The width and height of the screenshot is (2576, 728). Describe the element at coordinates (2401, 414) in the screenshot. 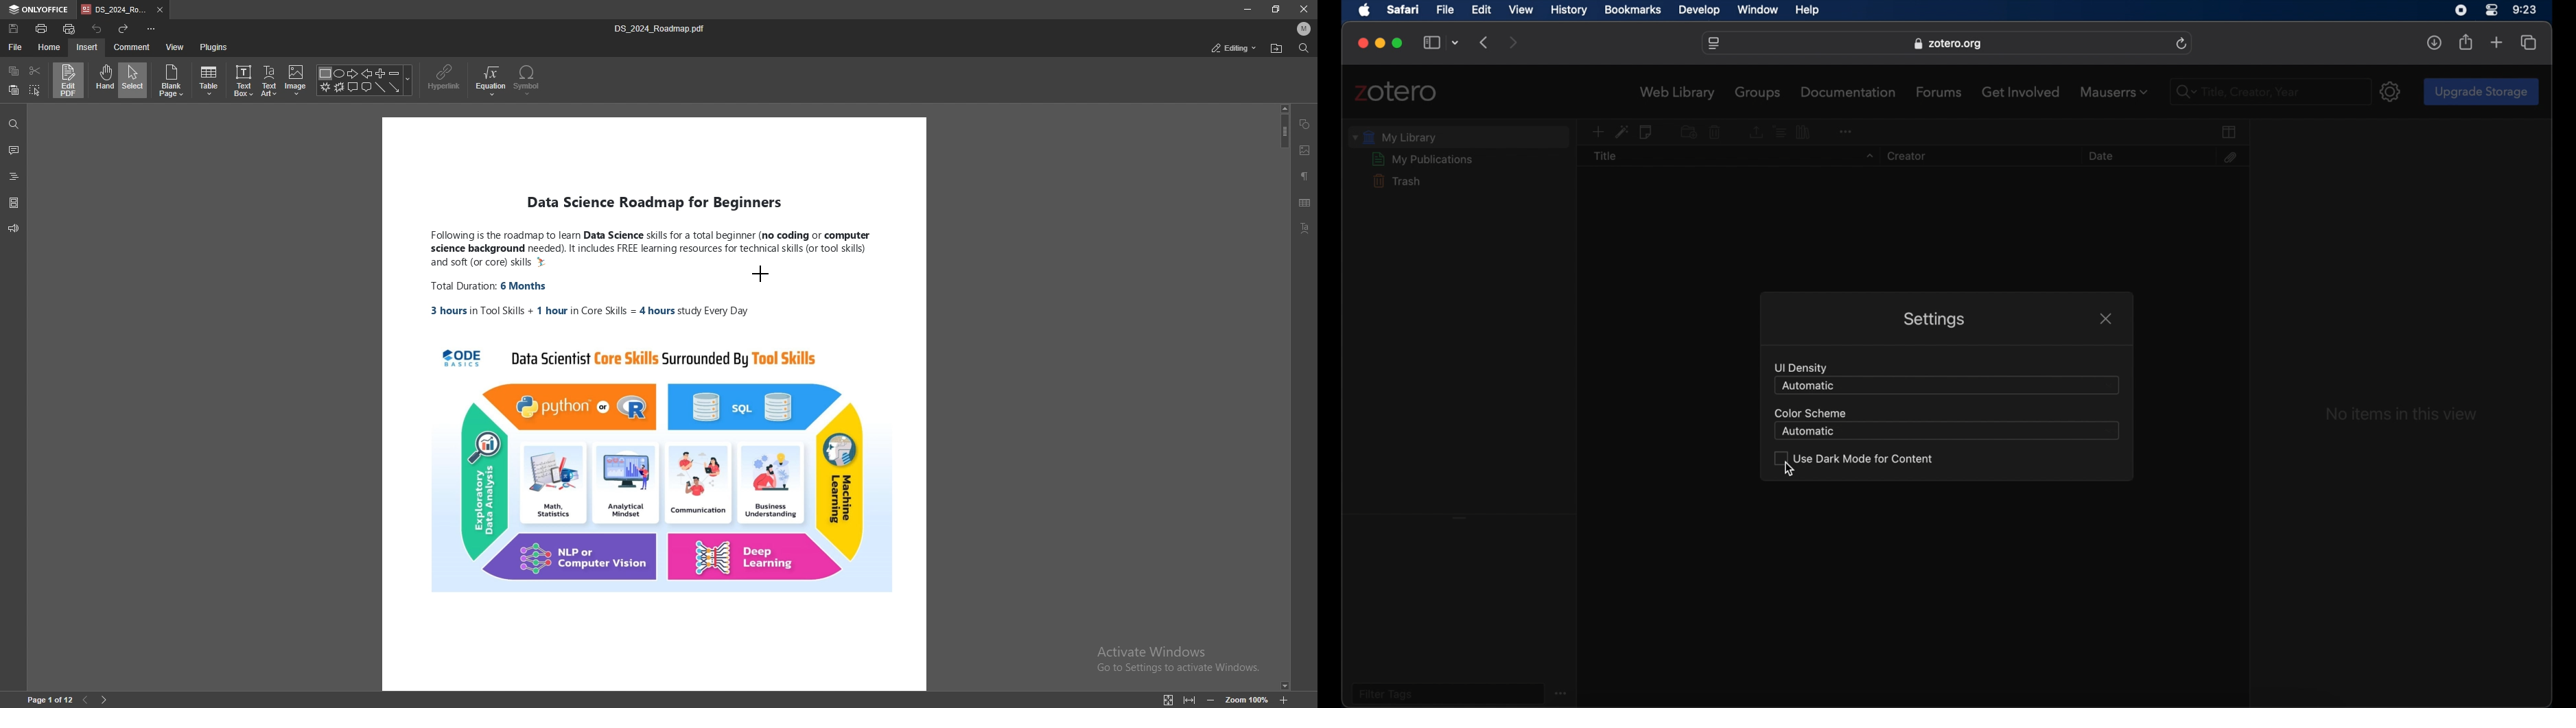

I see `No items in this view` at that location.